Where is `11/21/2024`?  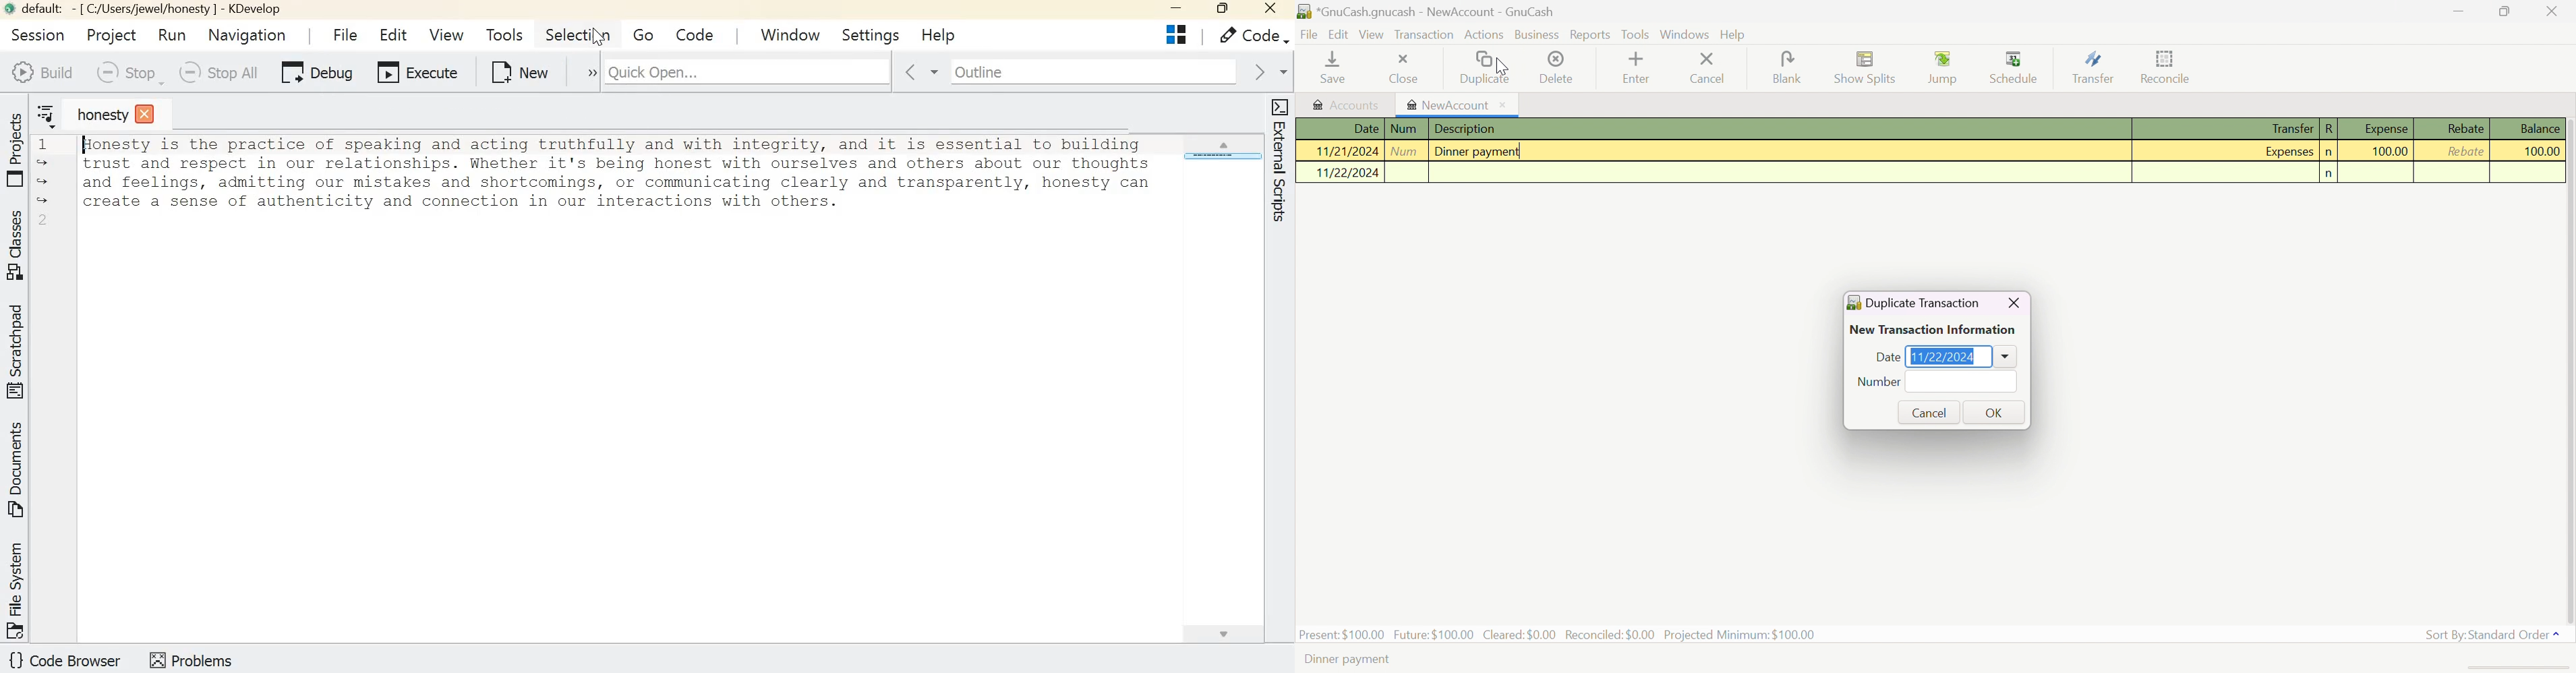
11/21/2024 is located at coordinates (1345, 151).